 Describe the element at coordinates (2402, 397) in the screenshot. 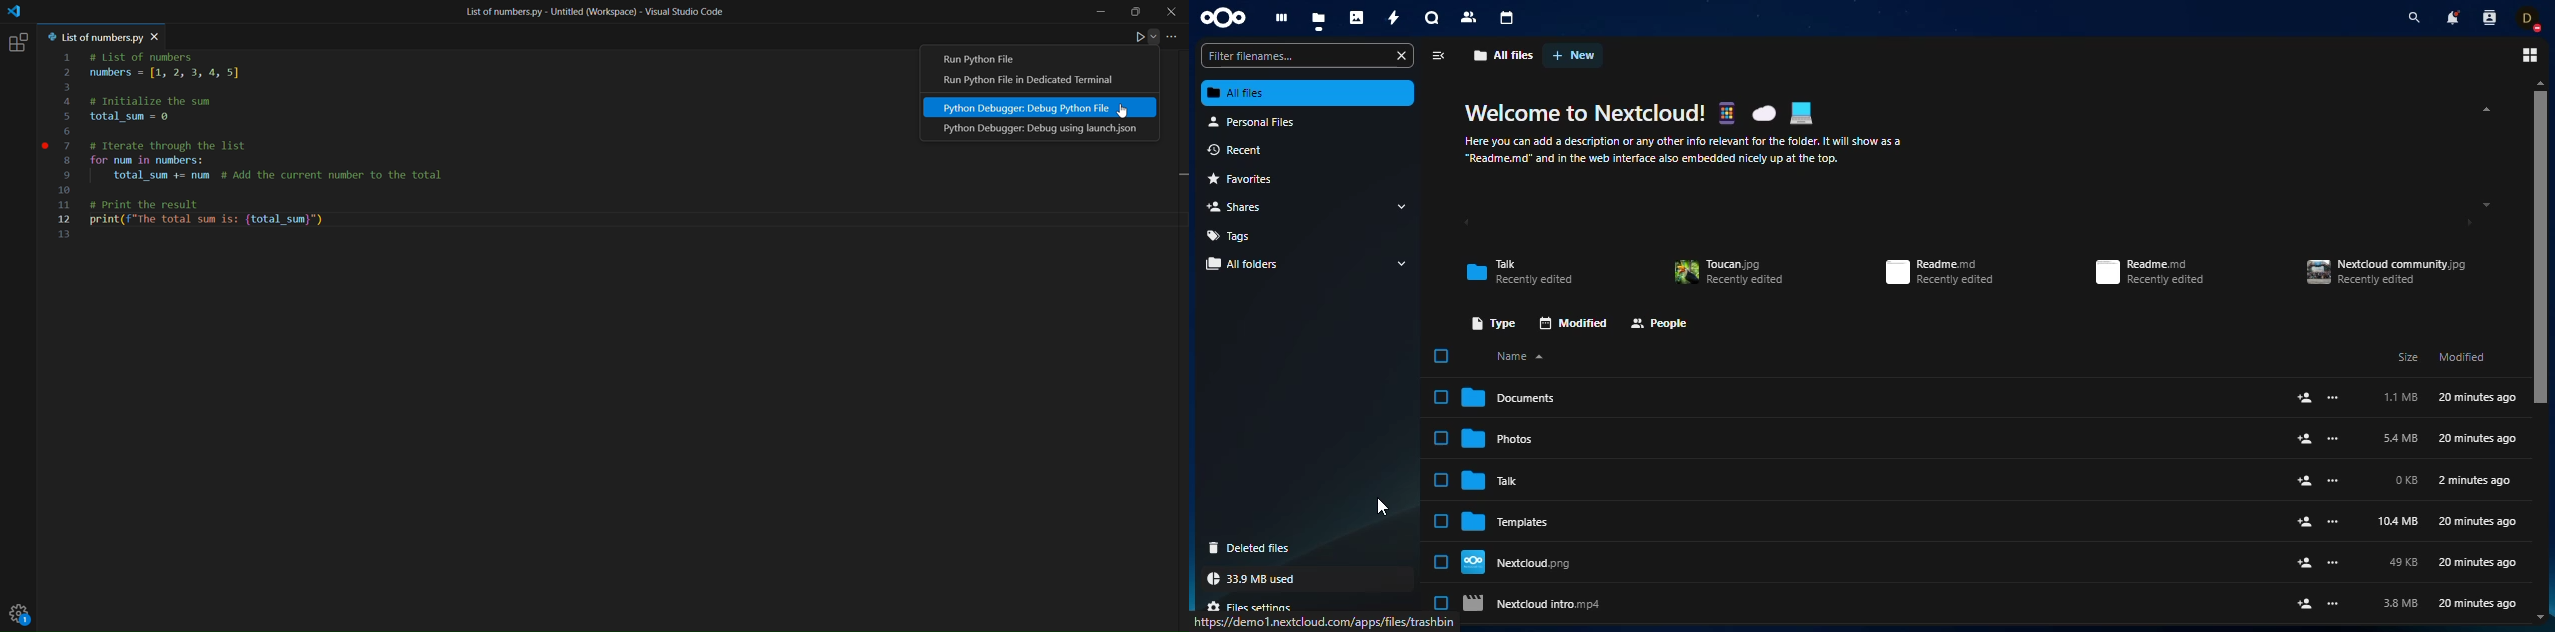

I see `1.1 MB` at that location.